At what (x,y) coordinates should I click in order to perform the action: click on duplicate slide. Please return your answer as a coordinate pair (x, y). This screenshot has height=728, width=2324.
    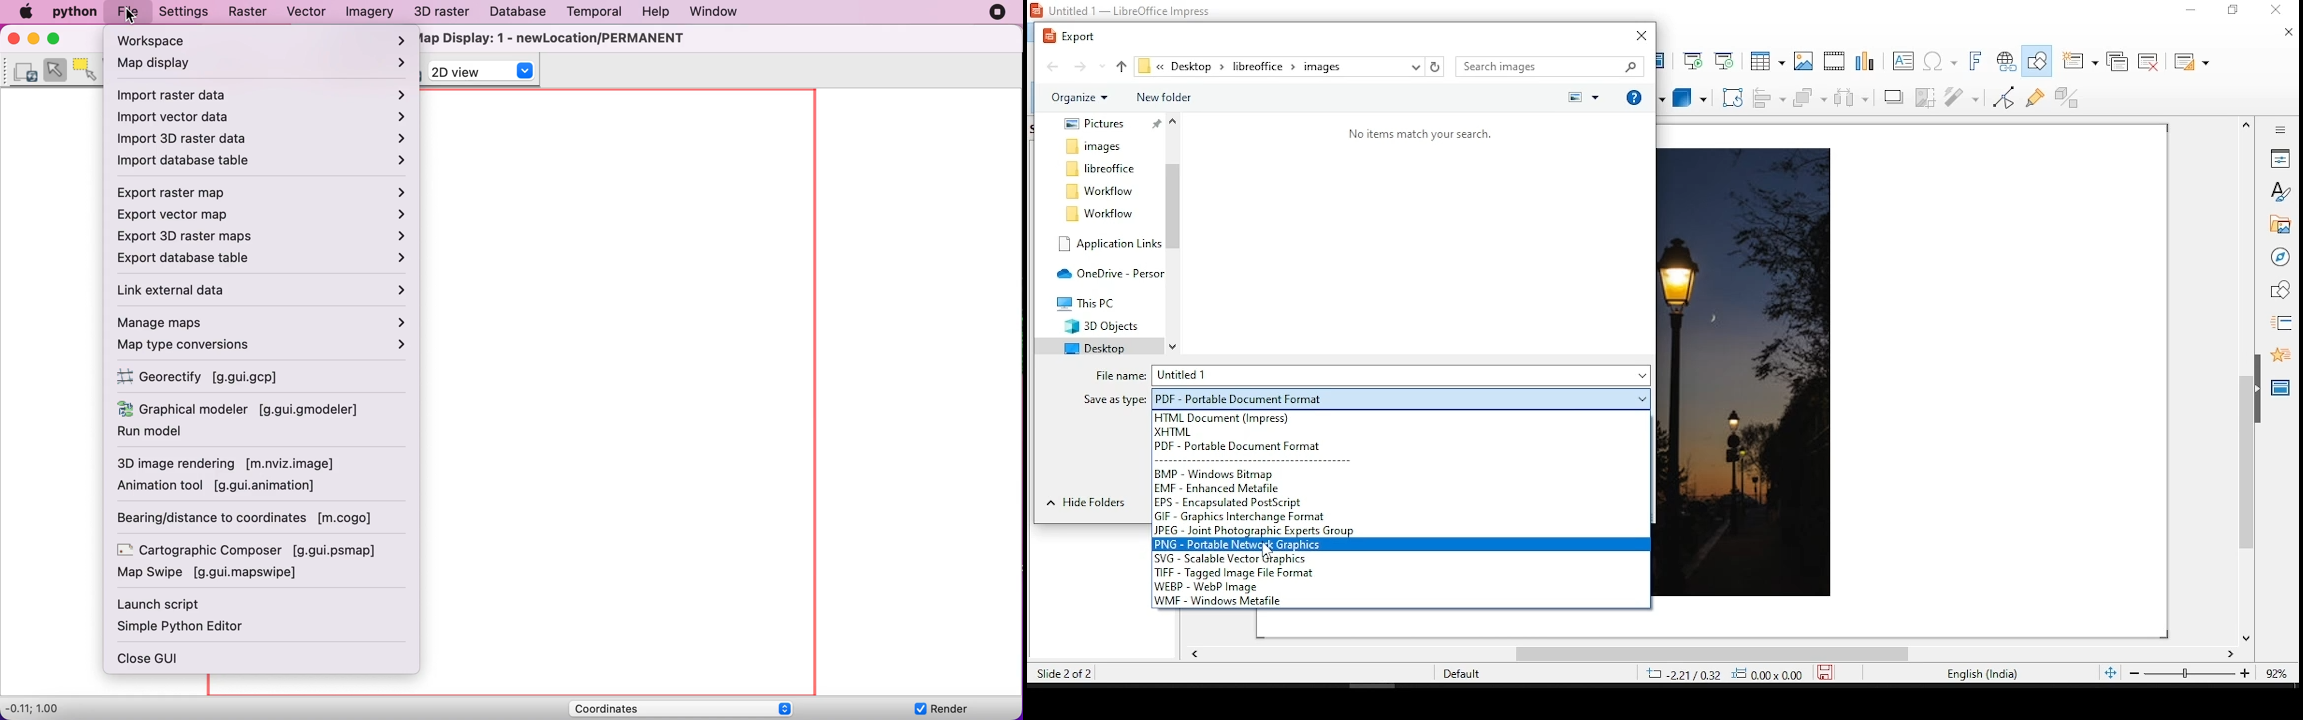
    Looking at the image, I should click on (2119, 63).